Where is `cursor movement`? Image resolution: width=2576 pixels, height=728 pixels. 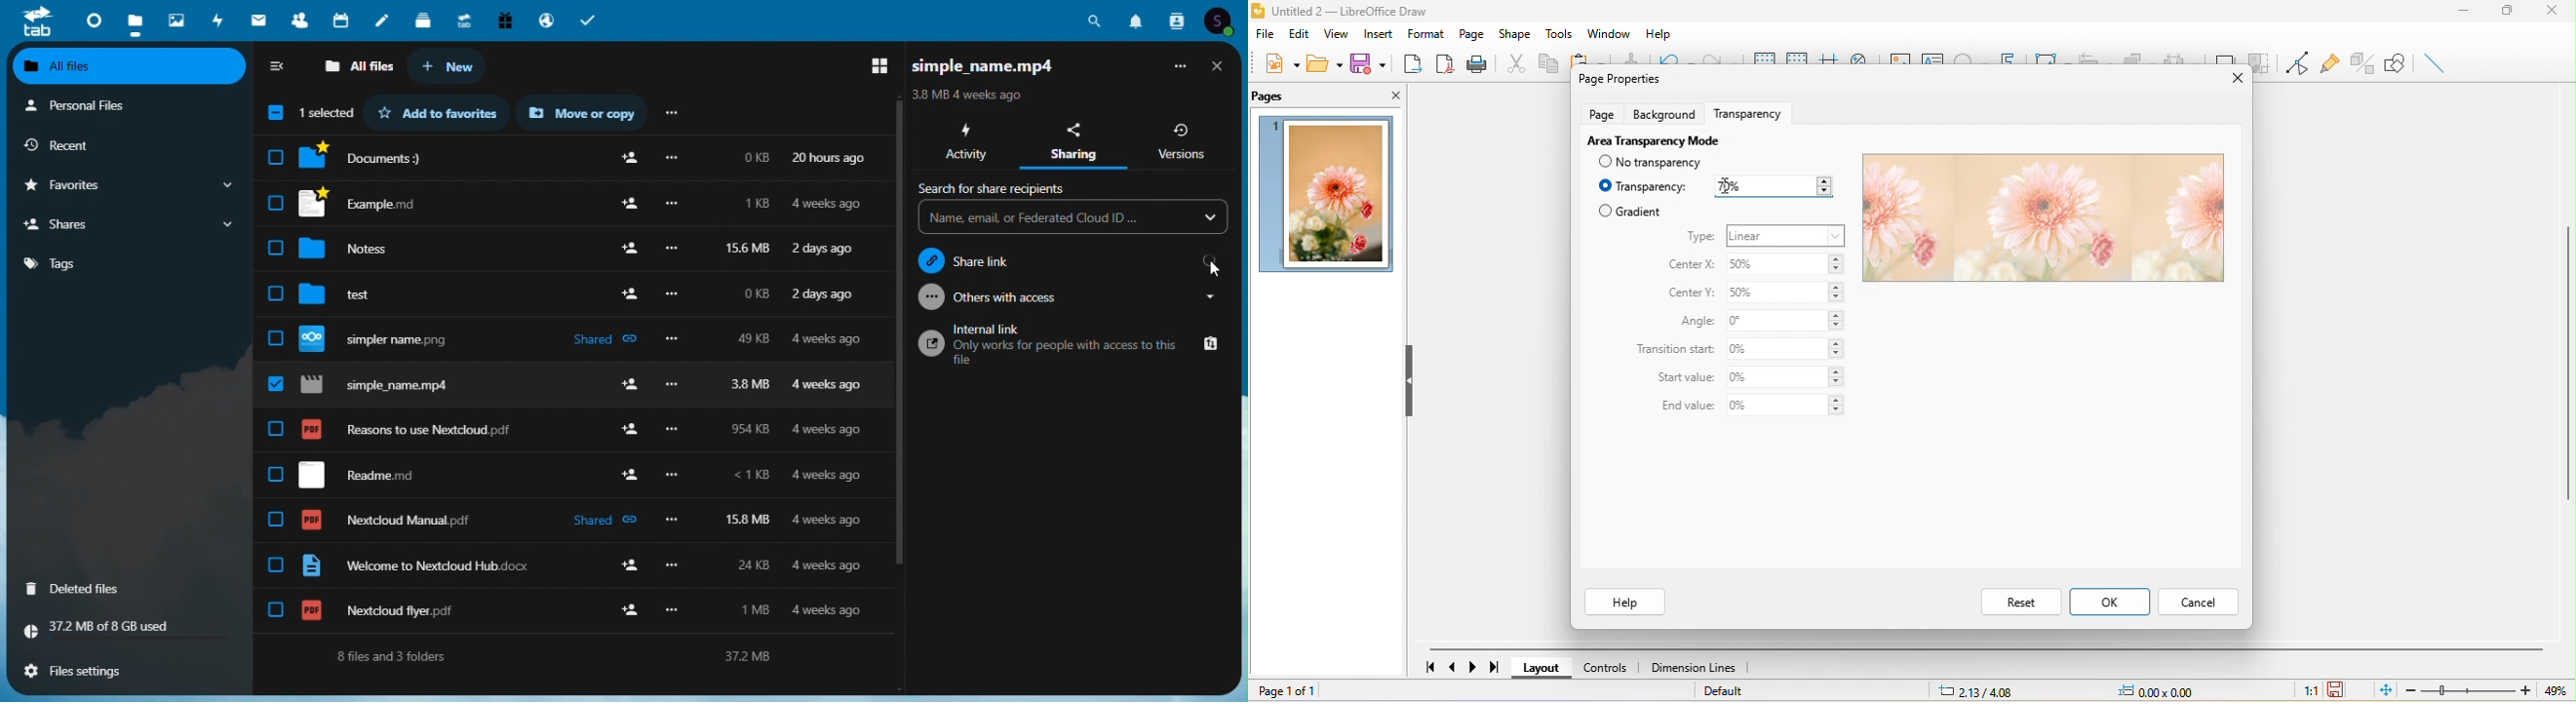 cursor movement is located at coordinates (1728, 185).